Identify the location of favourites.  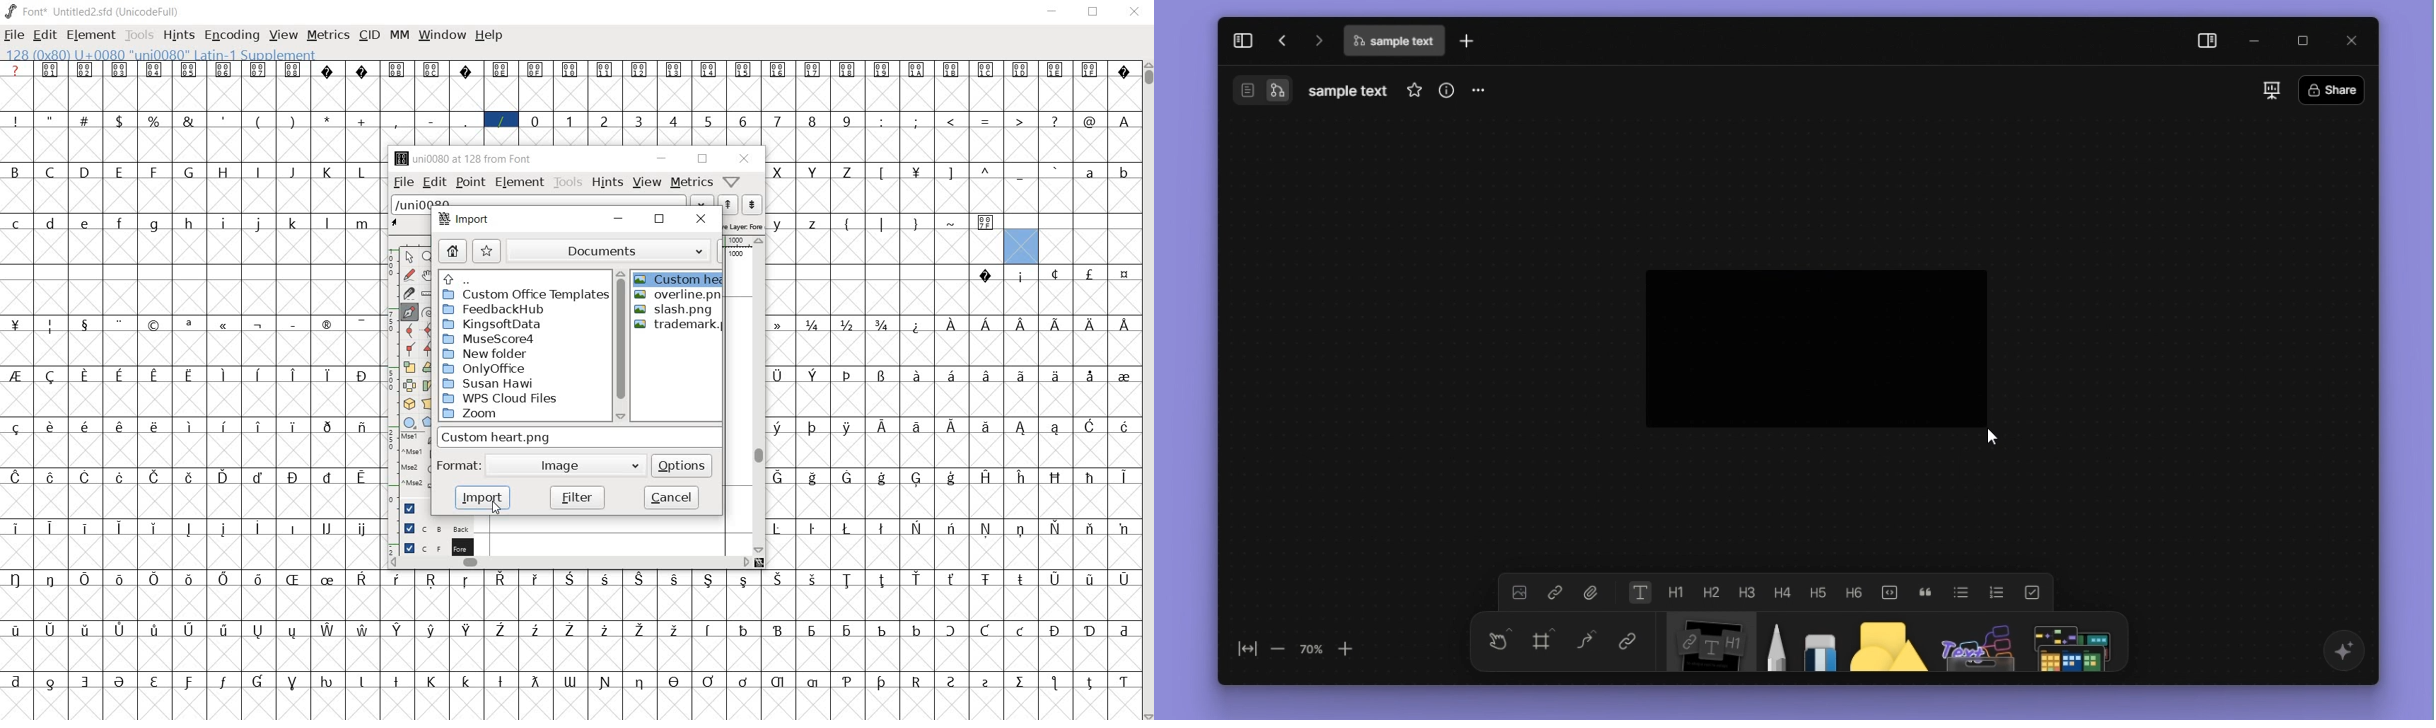
(1410, 90).